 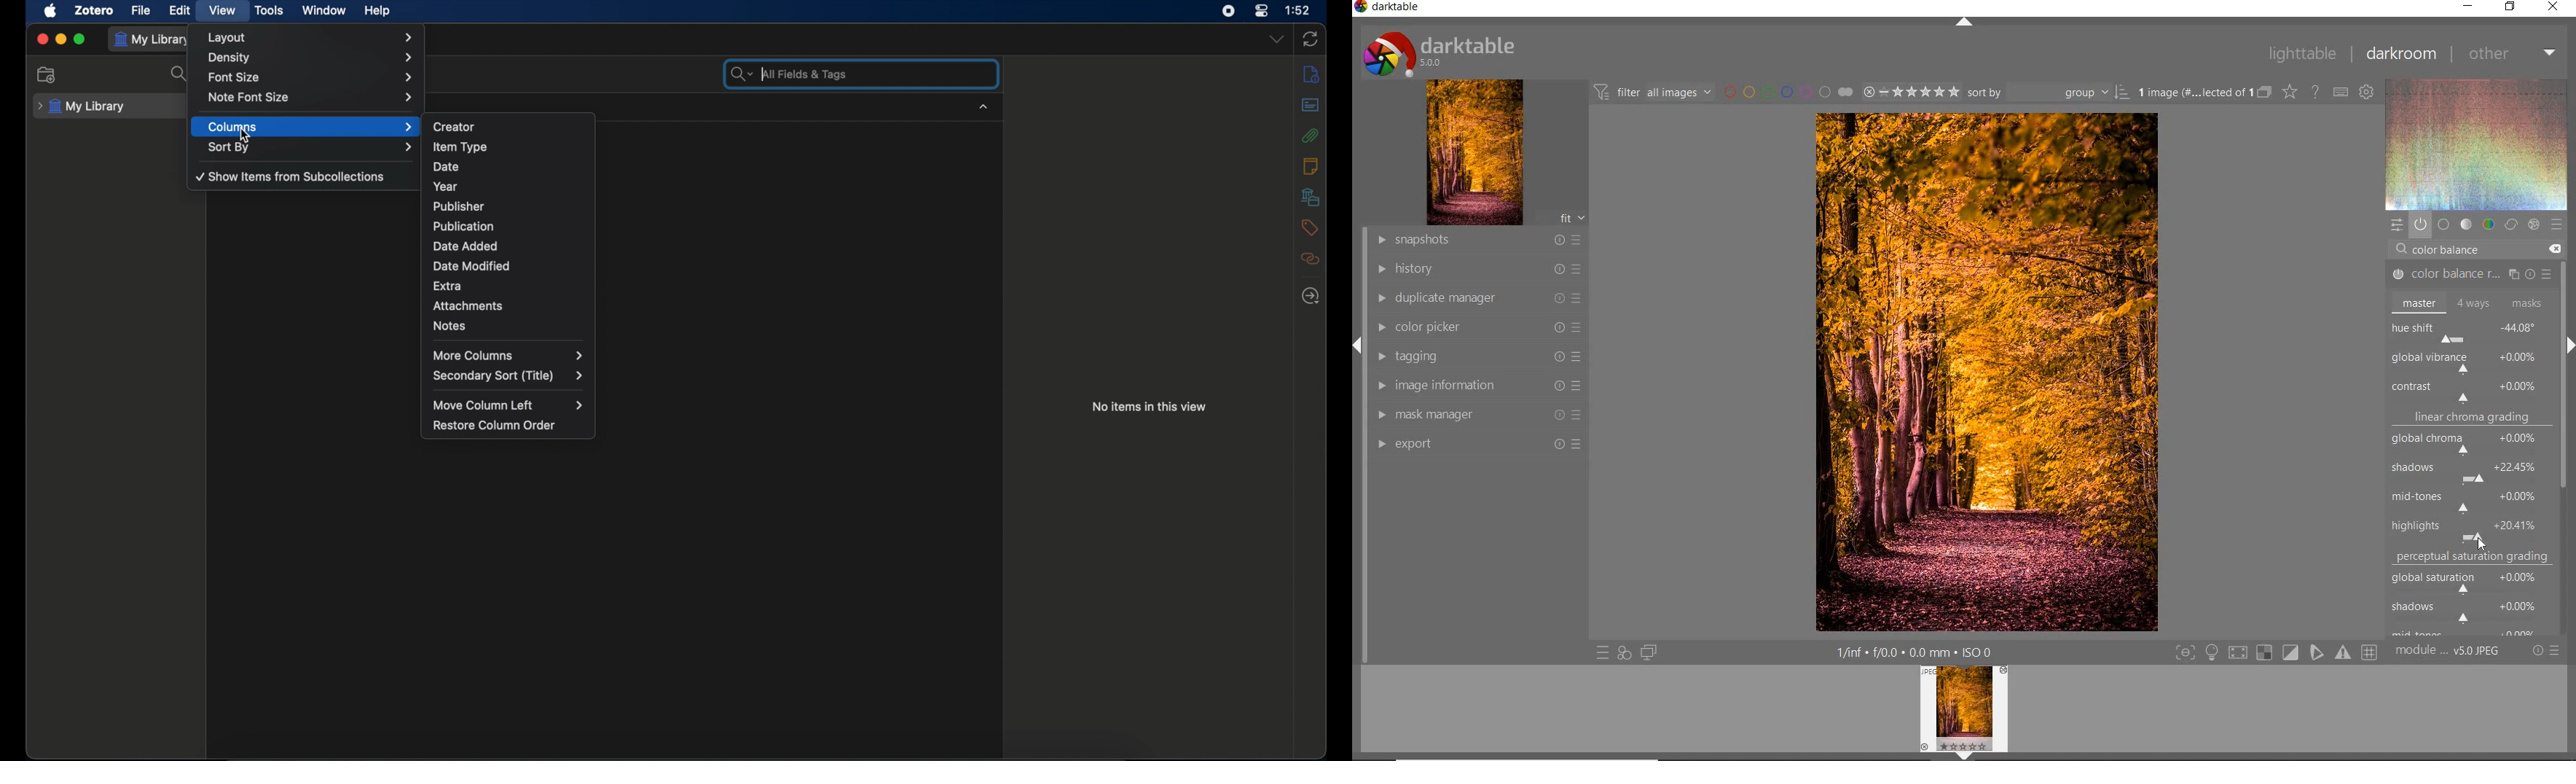 I want to click on global saturation, so click(x=2472, y=580).